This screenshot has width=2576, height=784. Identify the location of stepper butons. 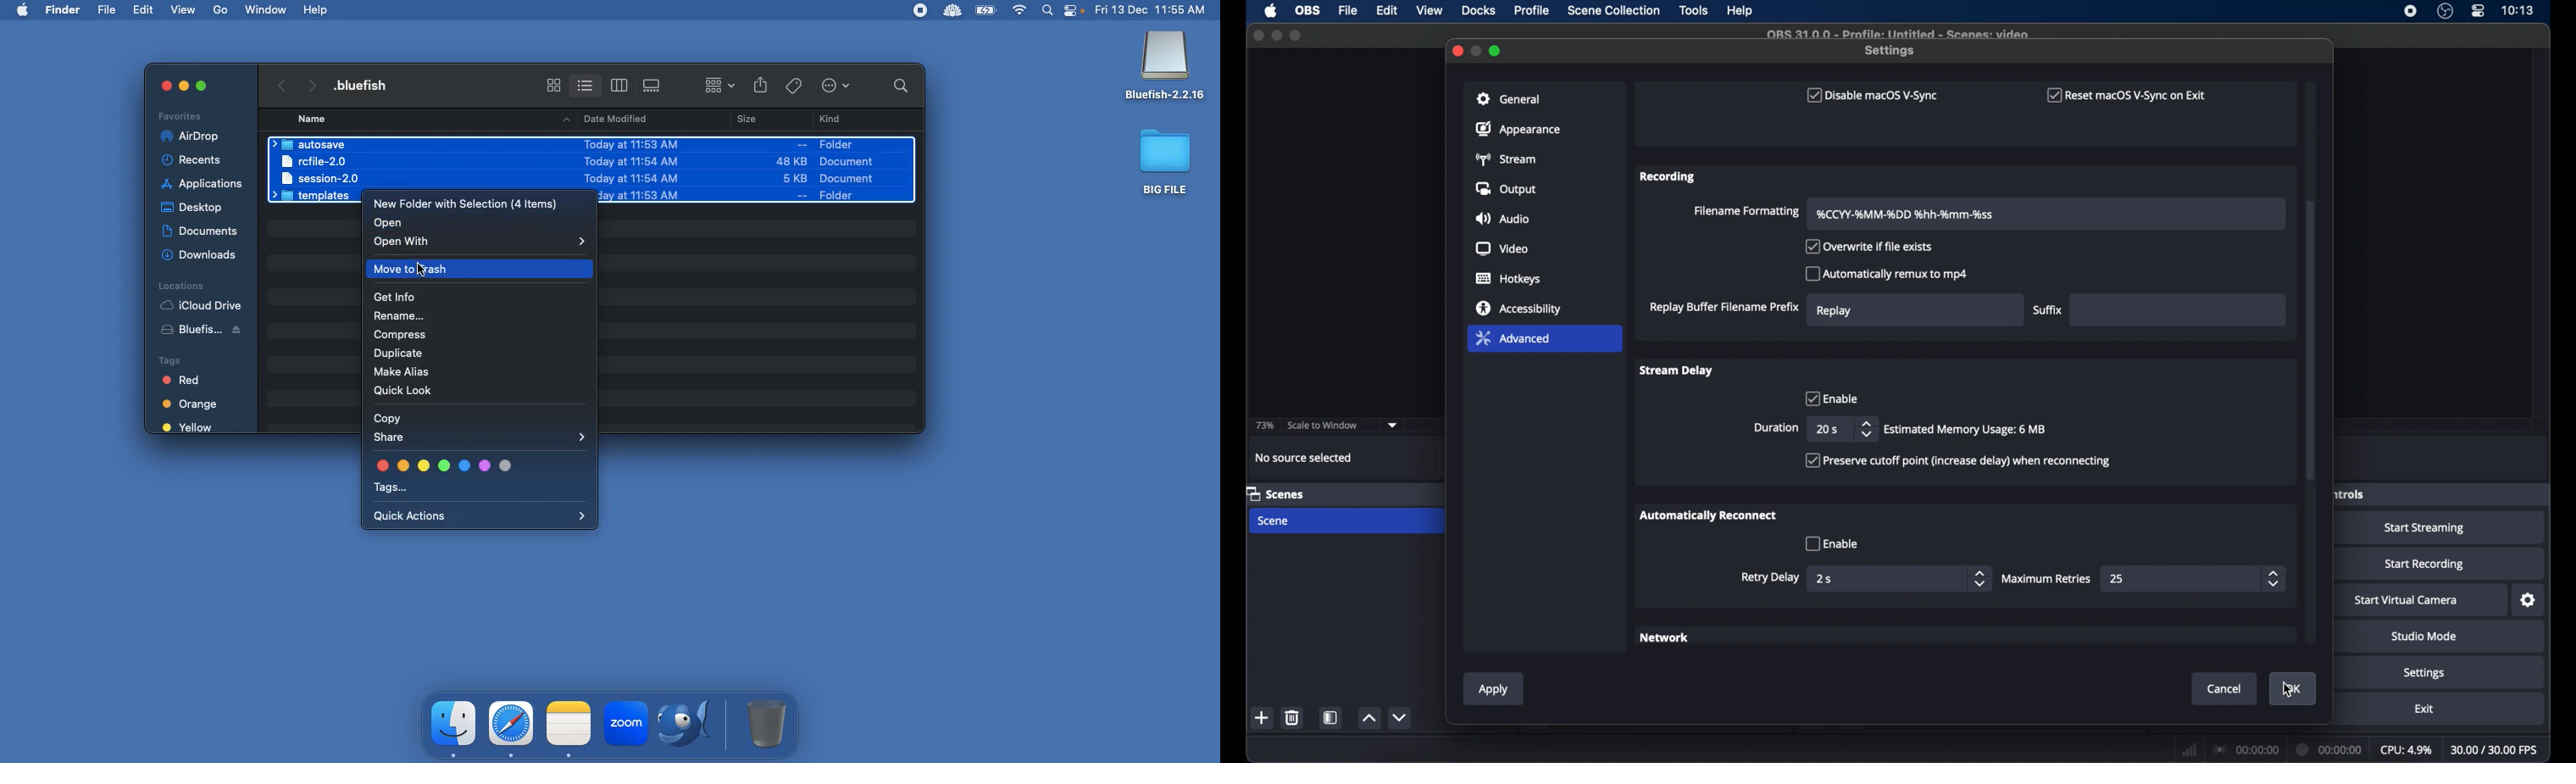
(2274, 579).